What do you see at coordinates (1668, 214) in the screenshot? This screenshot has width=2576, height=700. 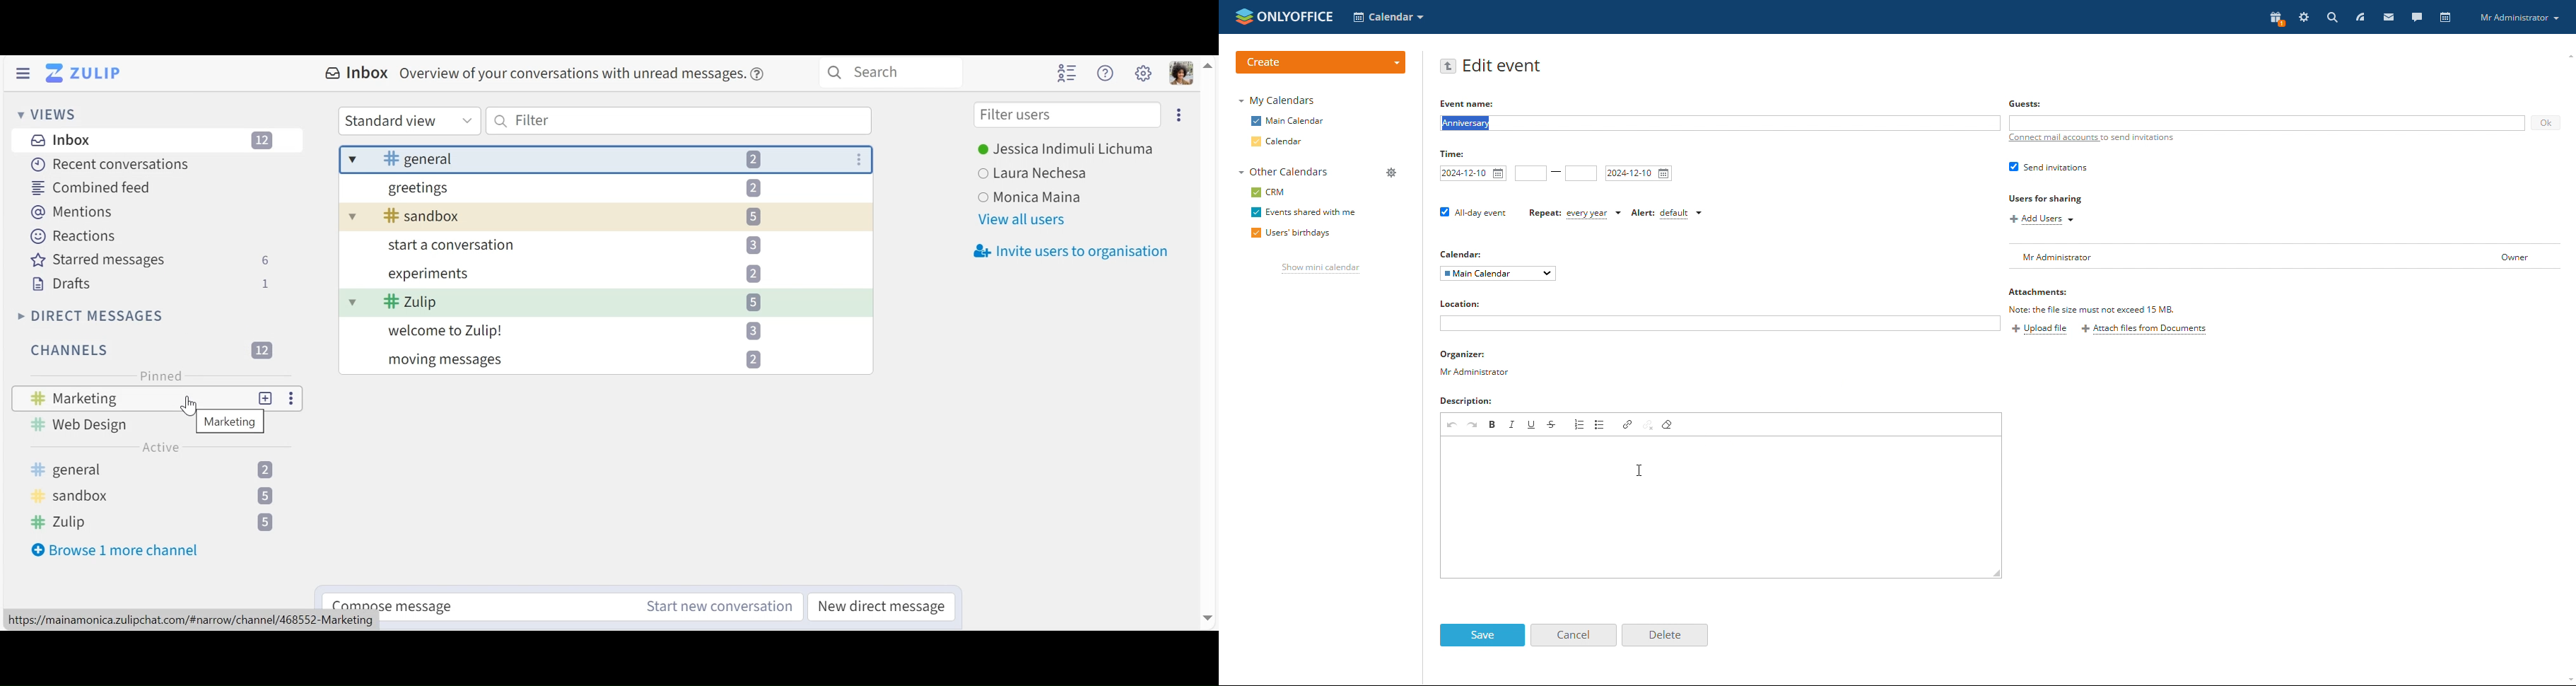 I see `set alert` at bounding box center [1668, 214].